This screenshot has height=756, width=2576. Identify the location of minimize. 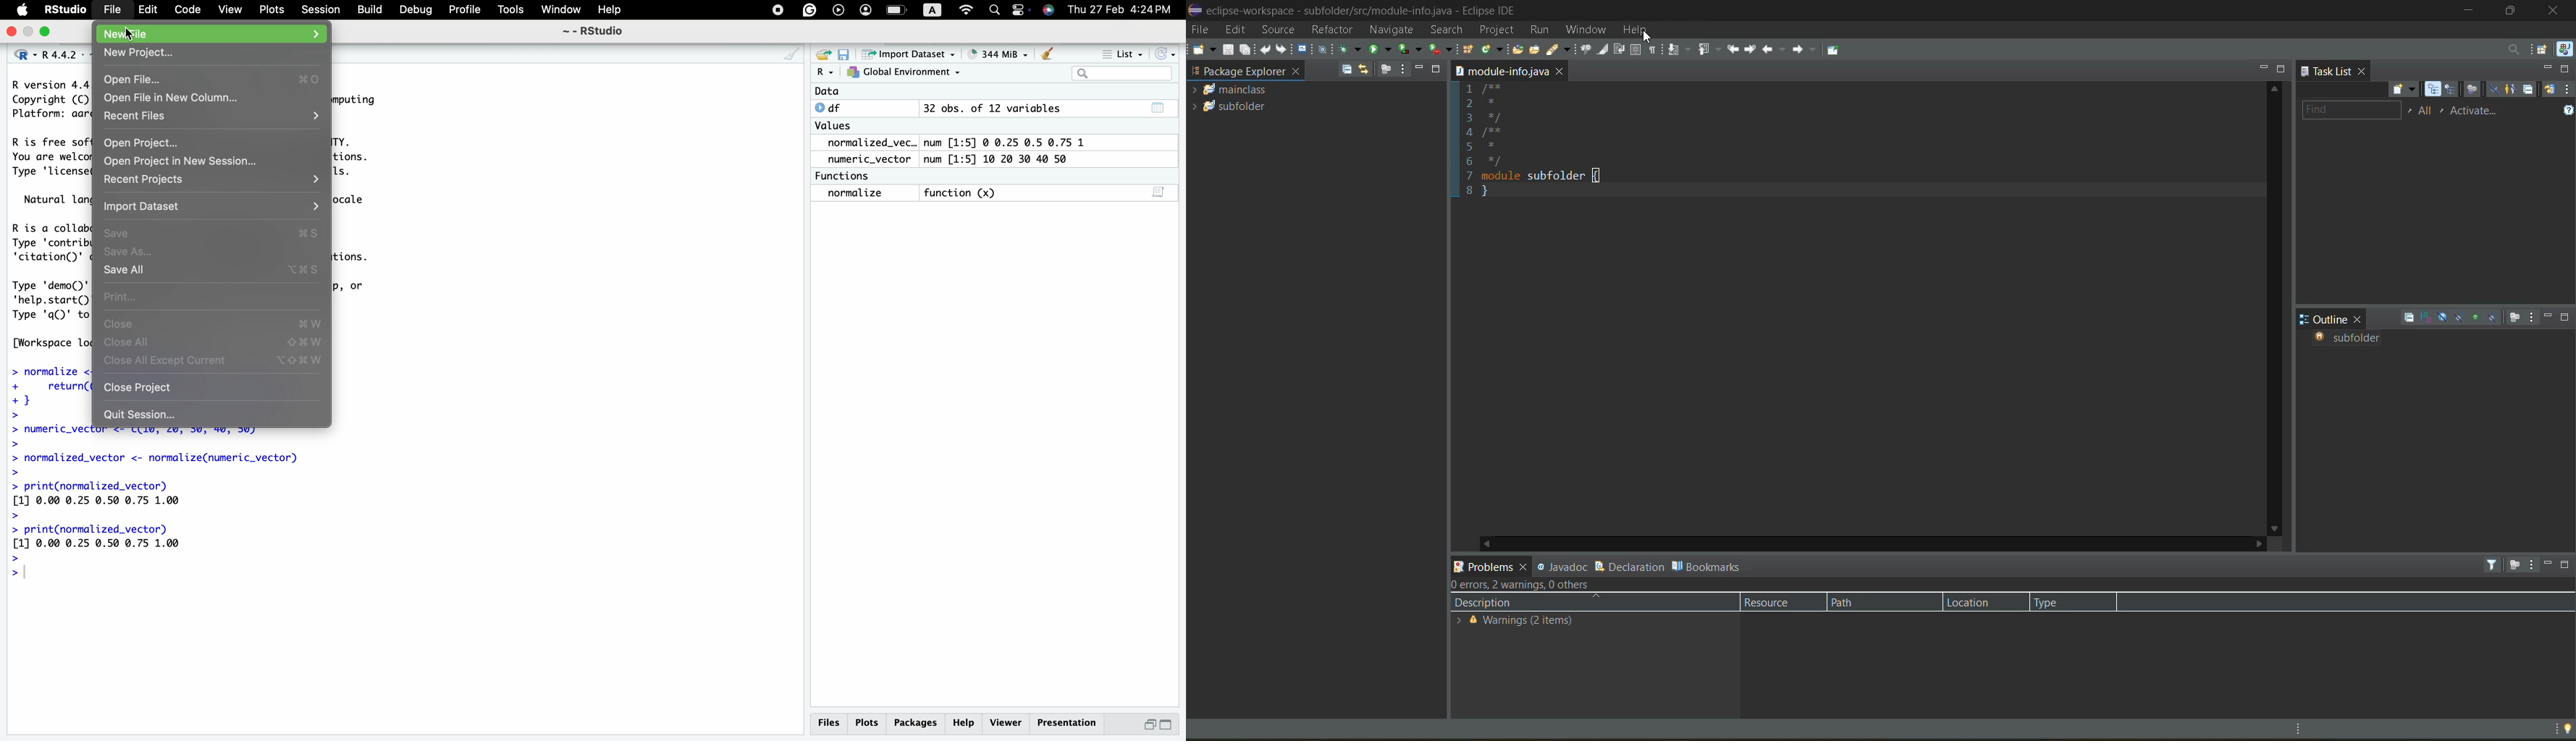
(1150, 726).